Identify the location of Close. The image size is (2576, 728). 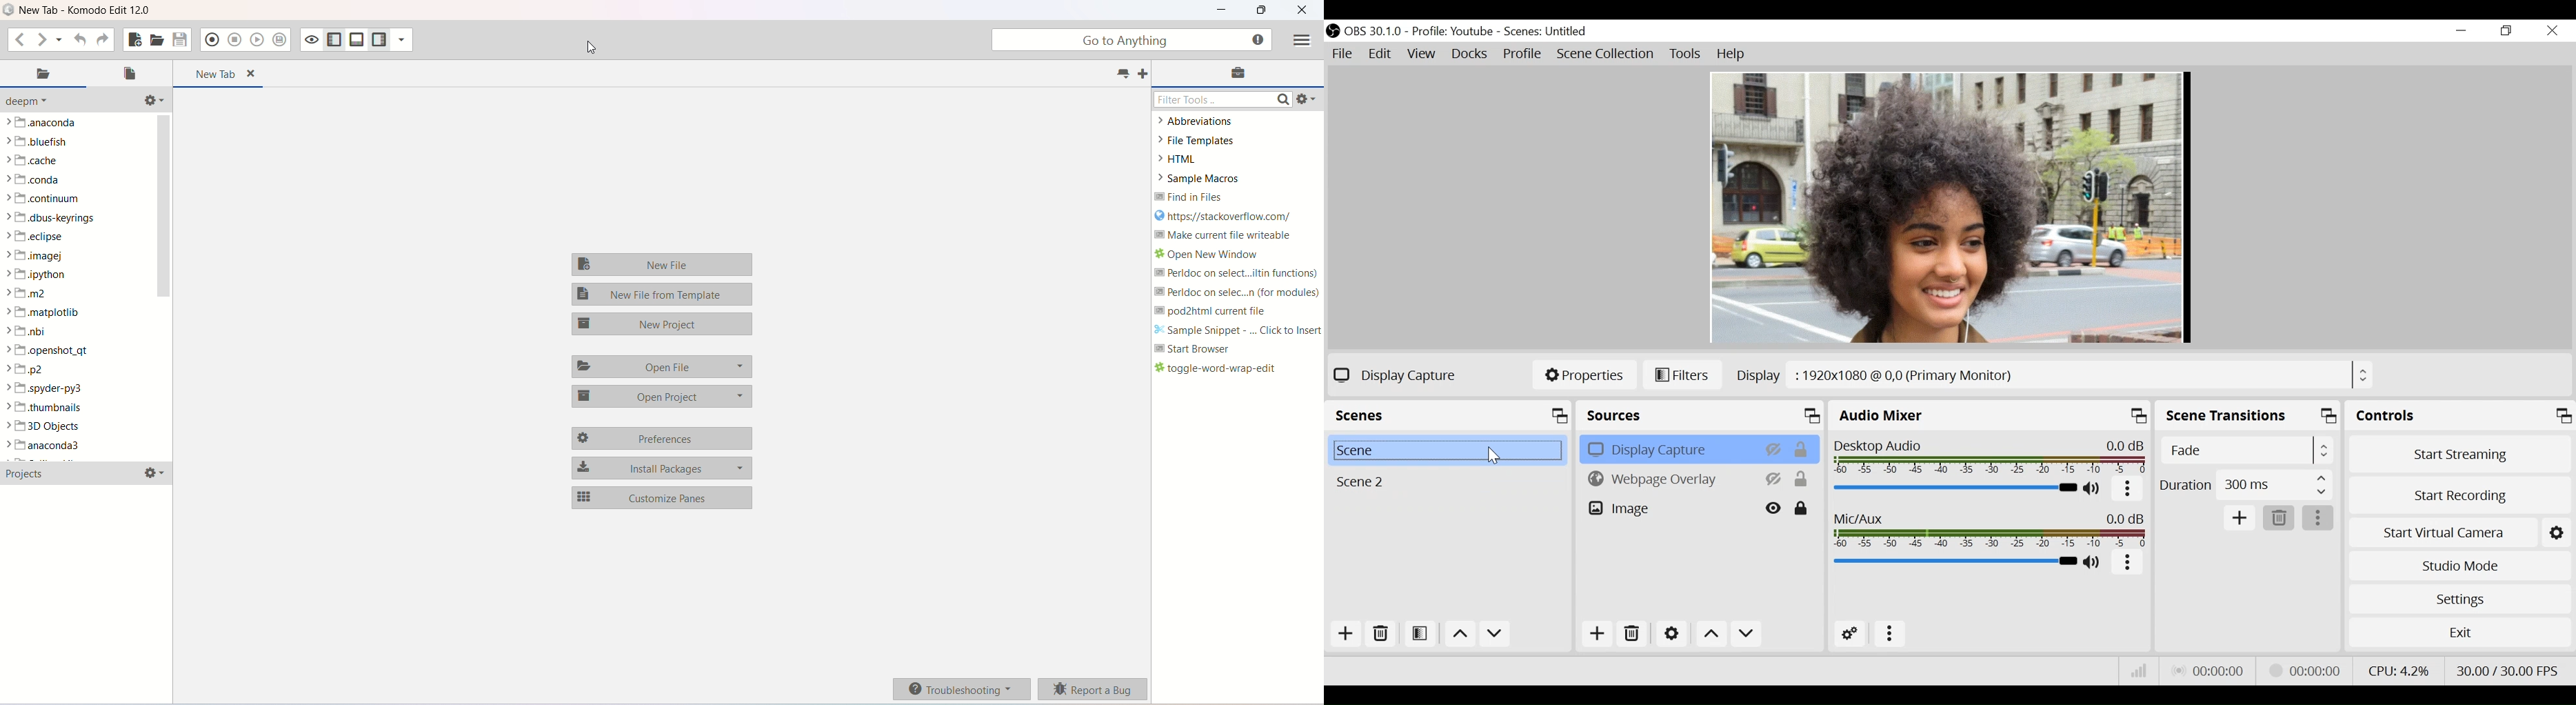
(2552, 30).